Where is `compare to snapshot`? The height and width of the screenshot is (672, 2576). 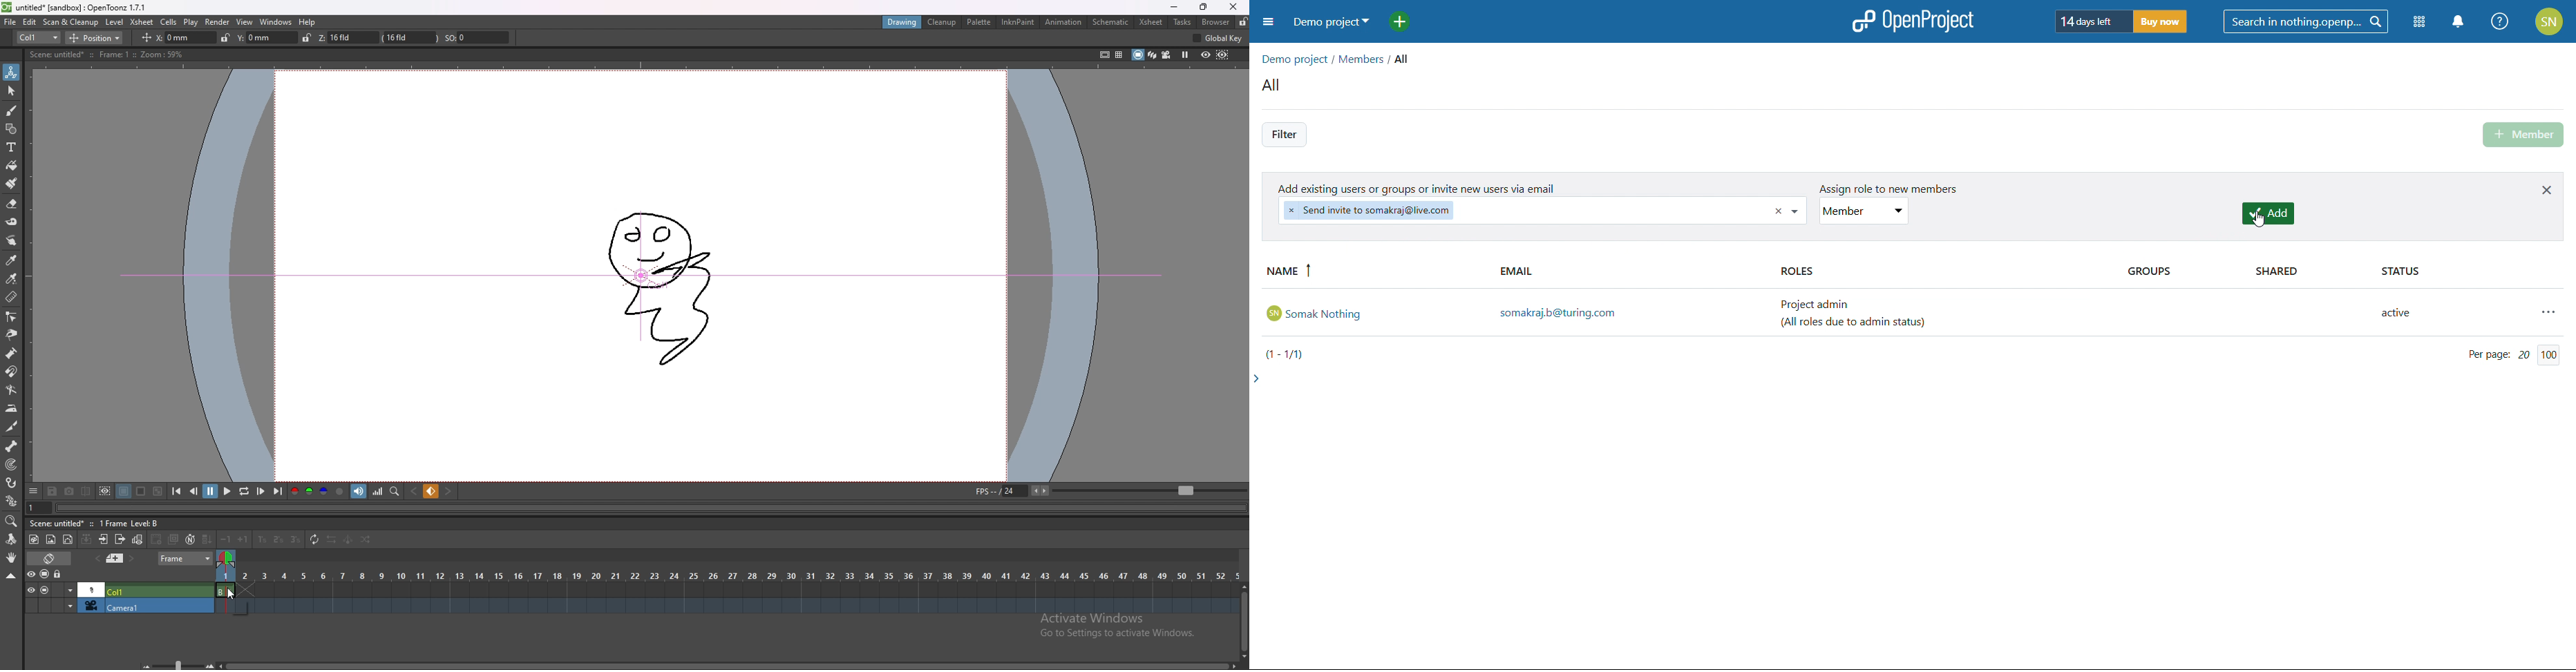 compare to snapshot is located at coordinates (86, 491).